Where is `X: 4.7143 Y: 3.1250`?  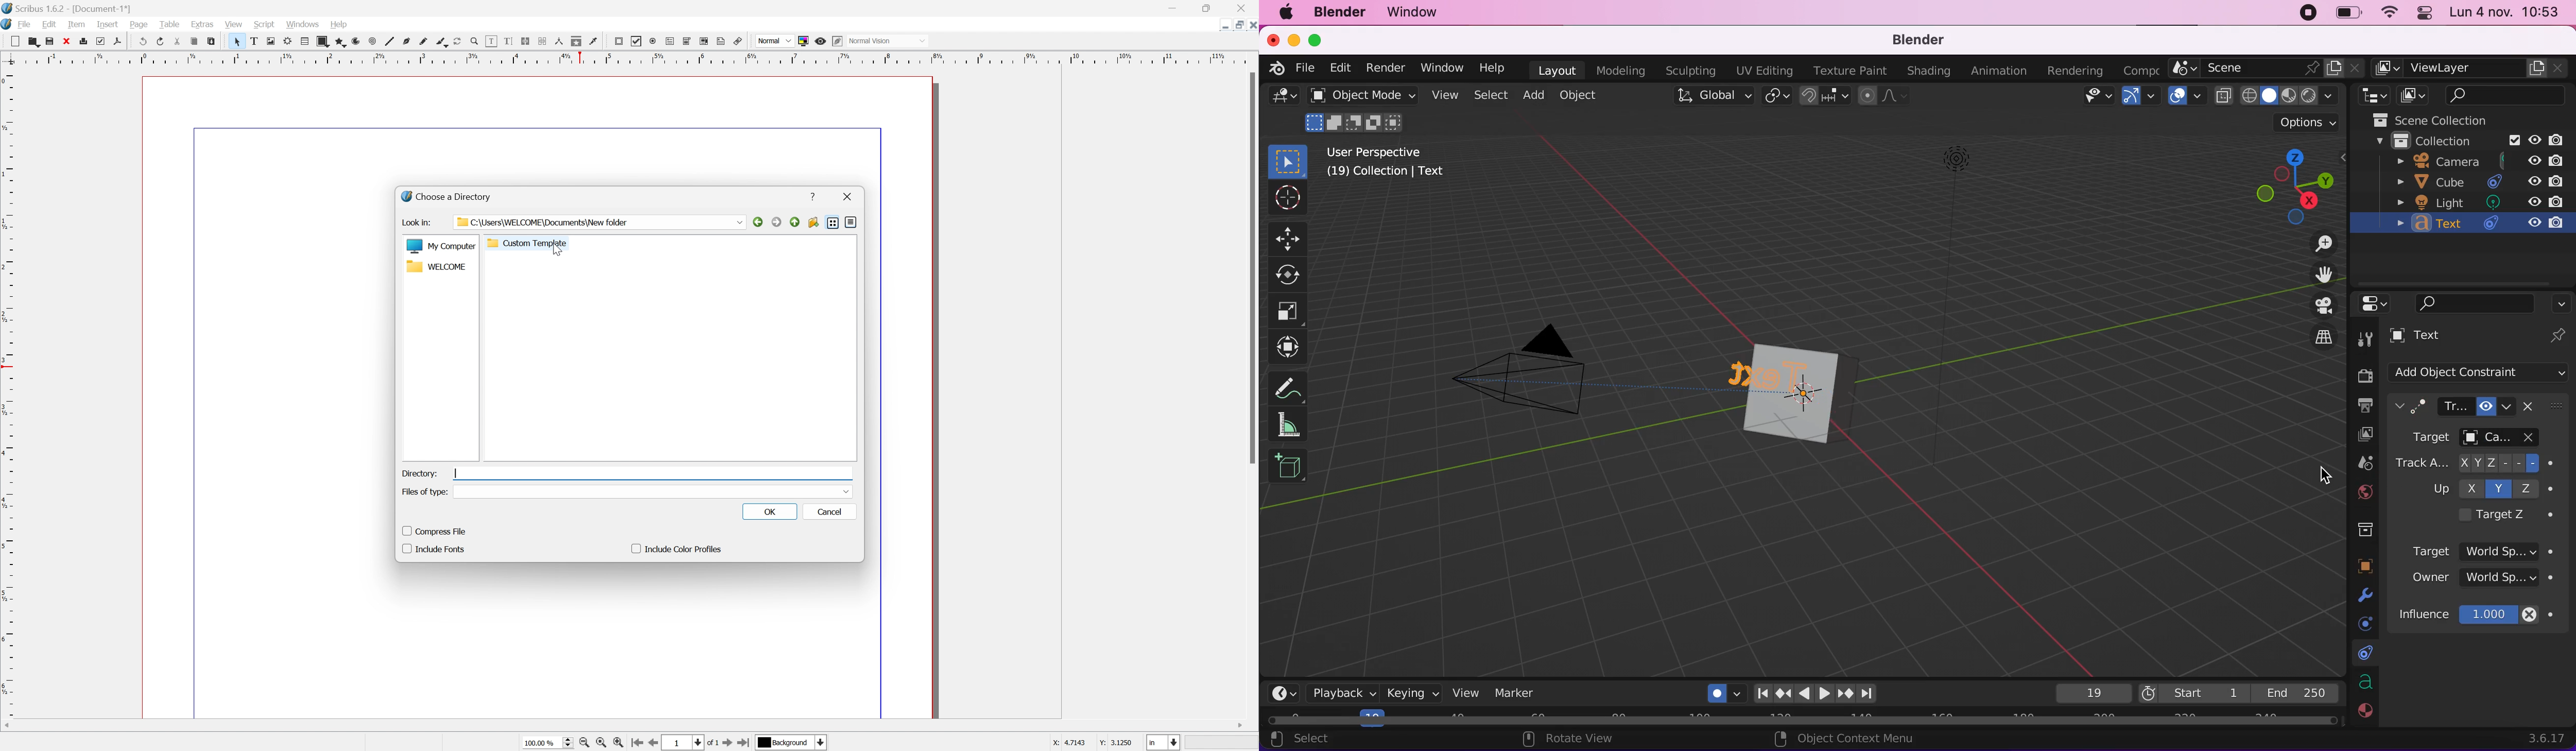 X: 4.7143 Y: 3.1250 is located at coordinates (1089, 743).